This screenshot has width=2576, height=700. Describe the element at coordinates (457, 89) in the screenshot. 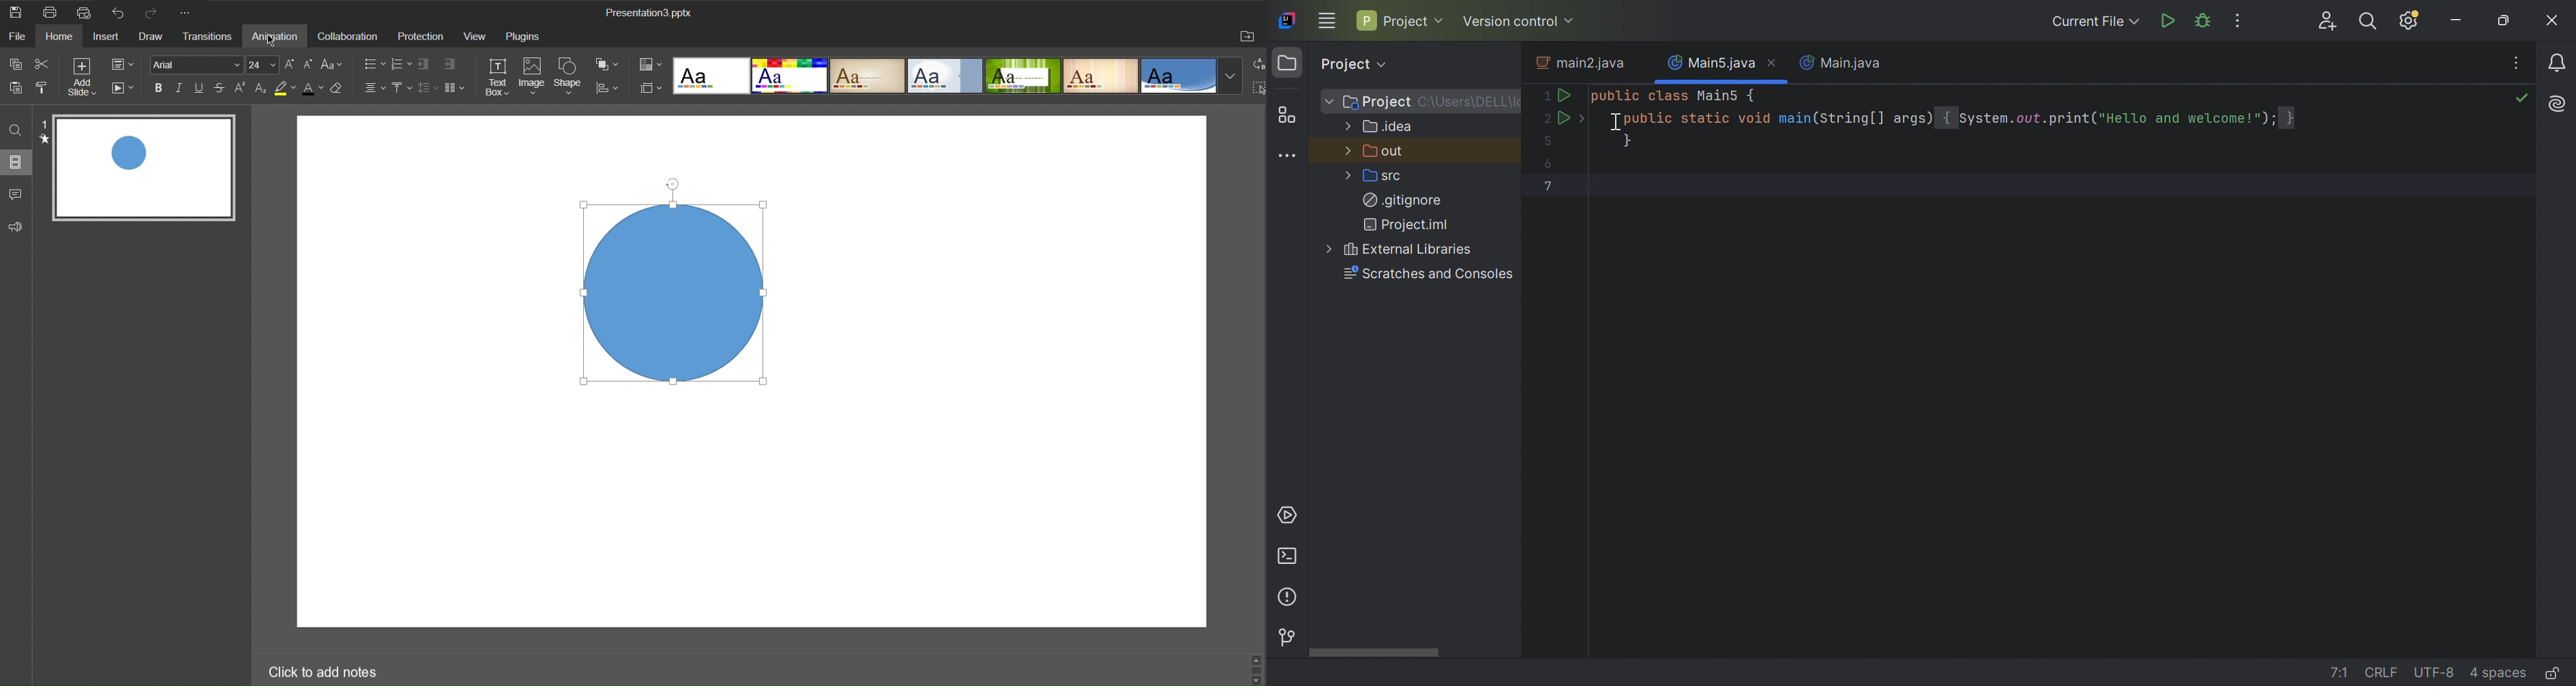

I see `Columns` at that location.